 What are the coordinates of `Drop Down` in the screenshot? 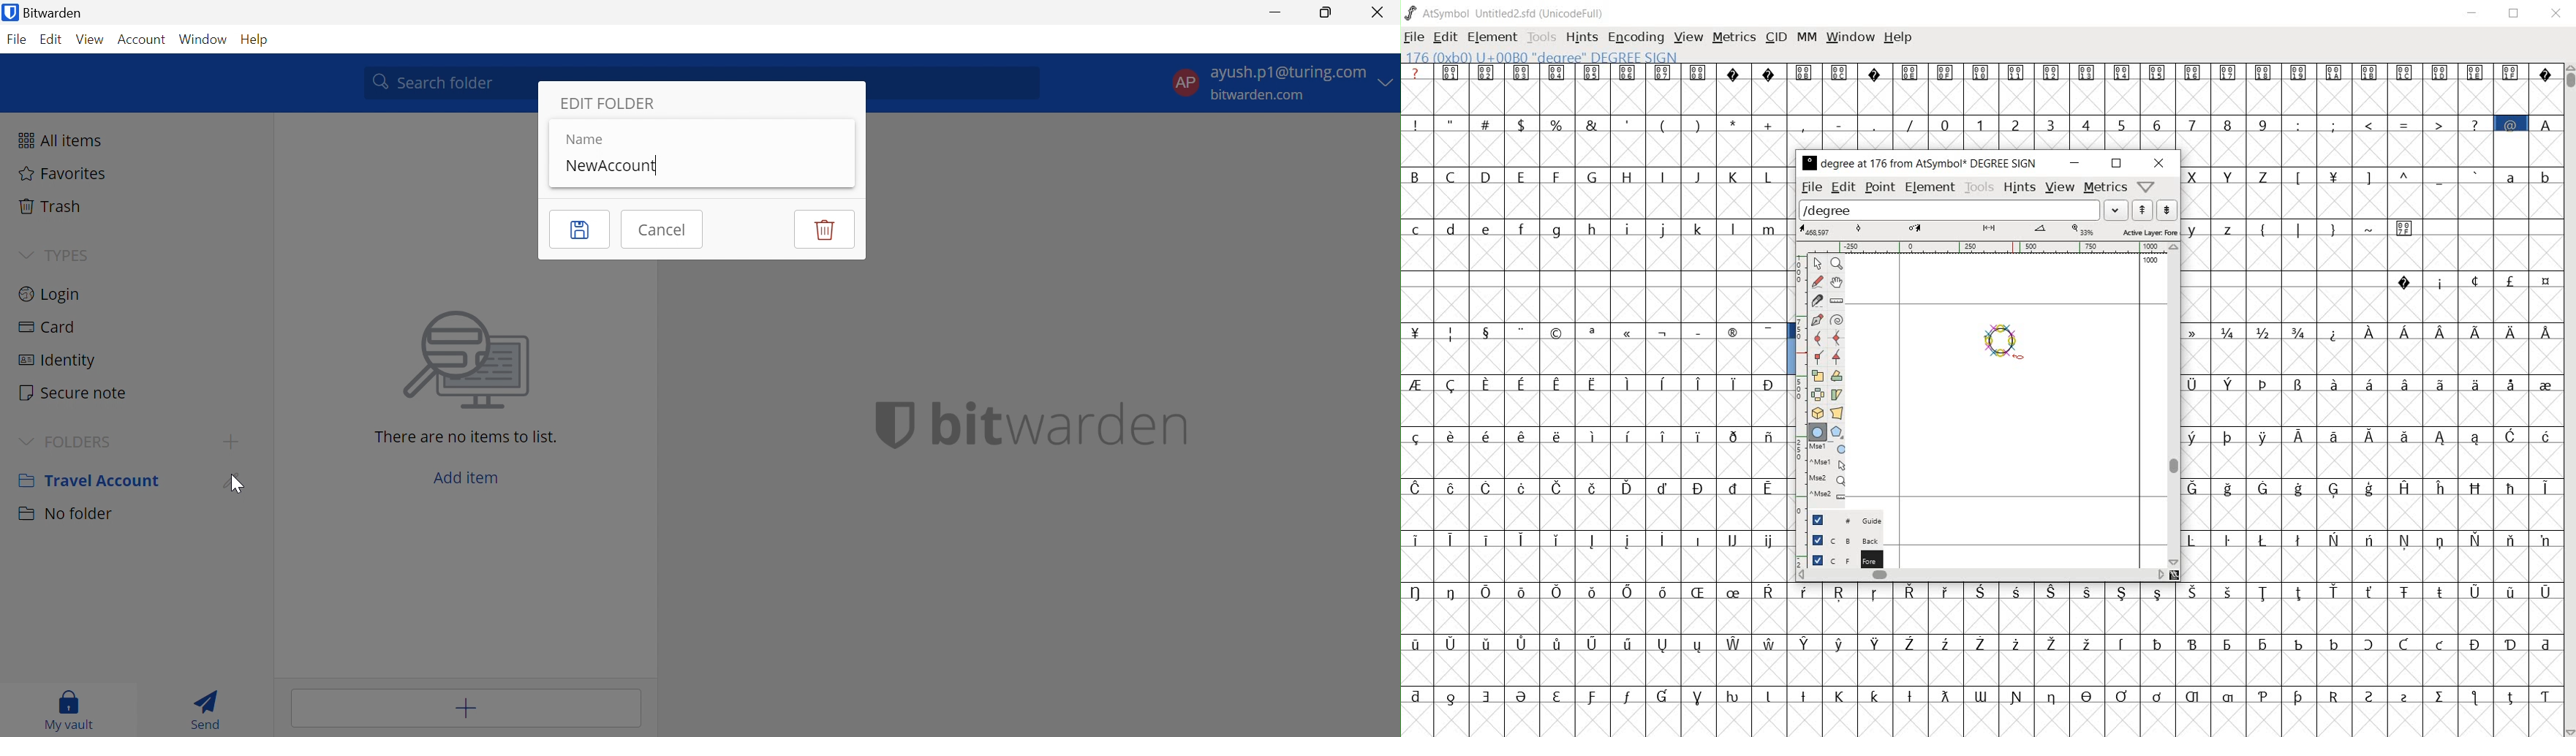 It's located at (27, 439).